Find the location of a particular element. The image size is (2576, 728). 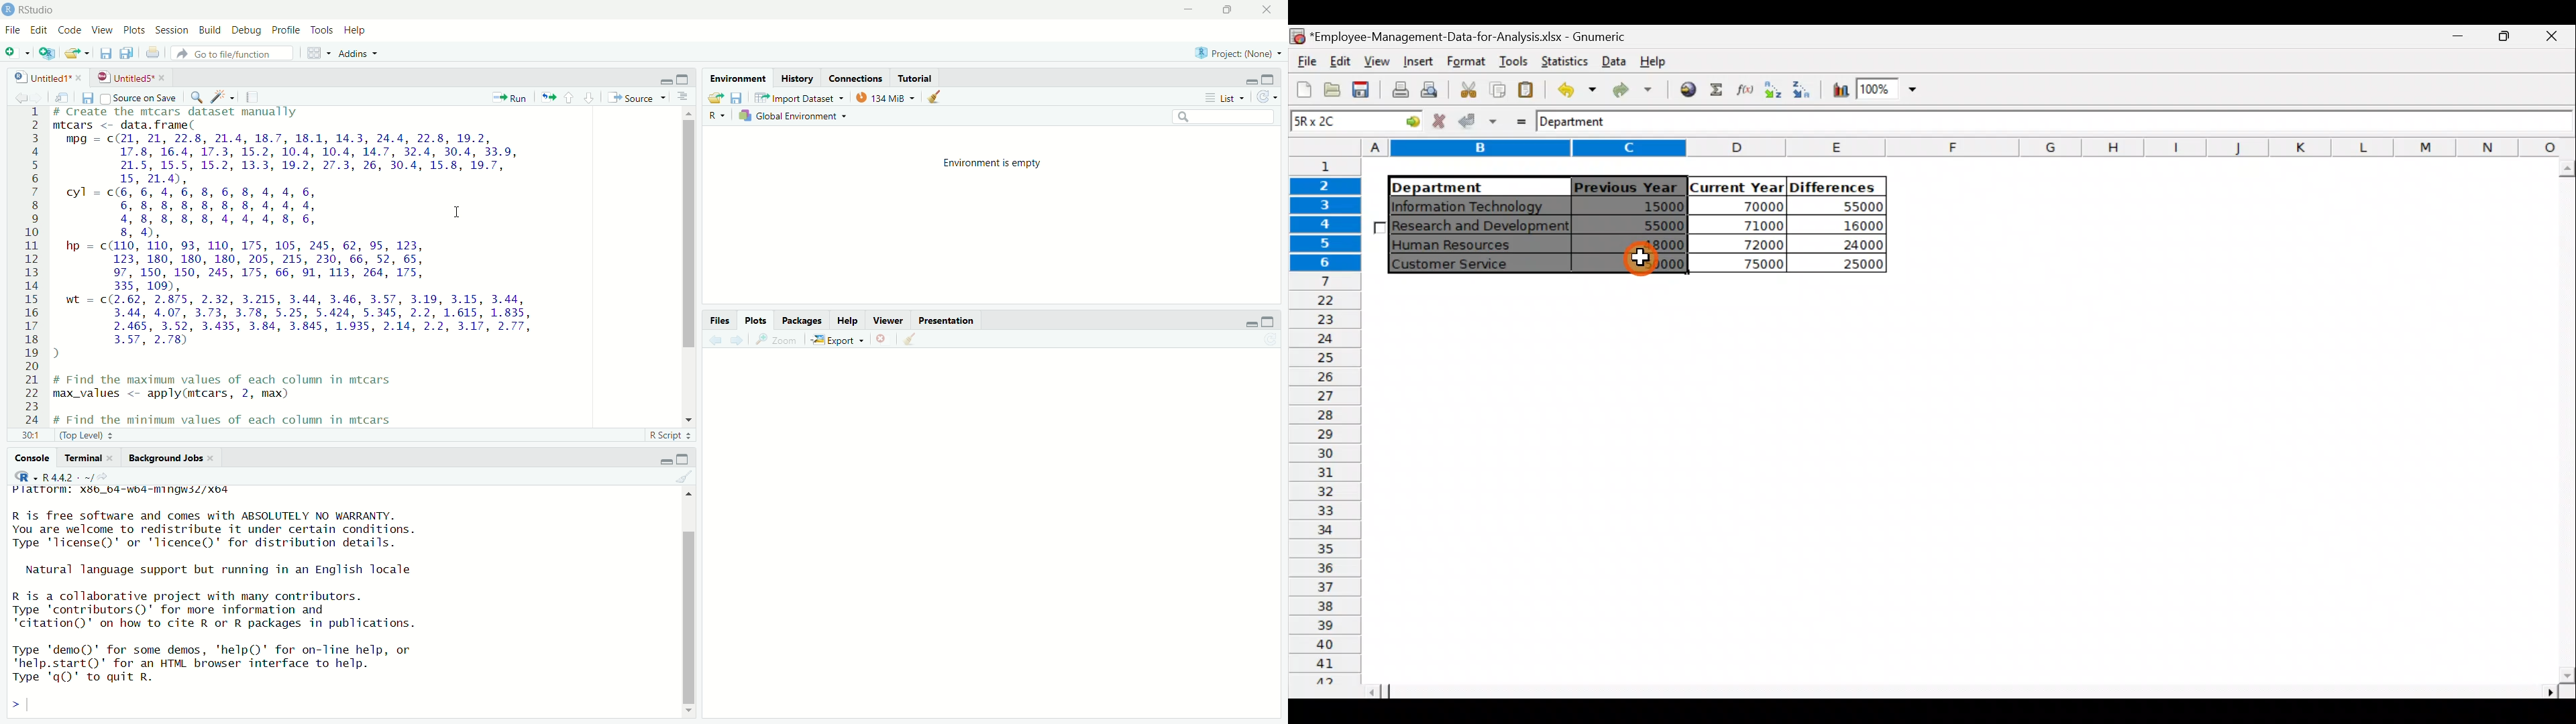

minimise is located at coordinates (1251, 78).